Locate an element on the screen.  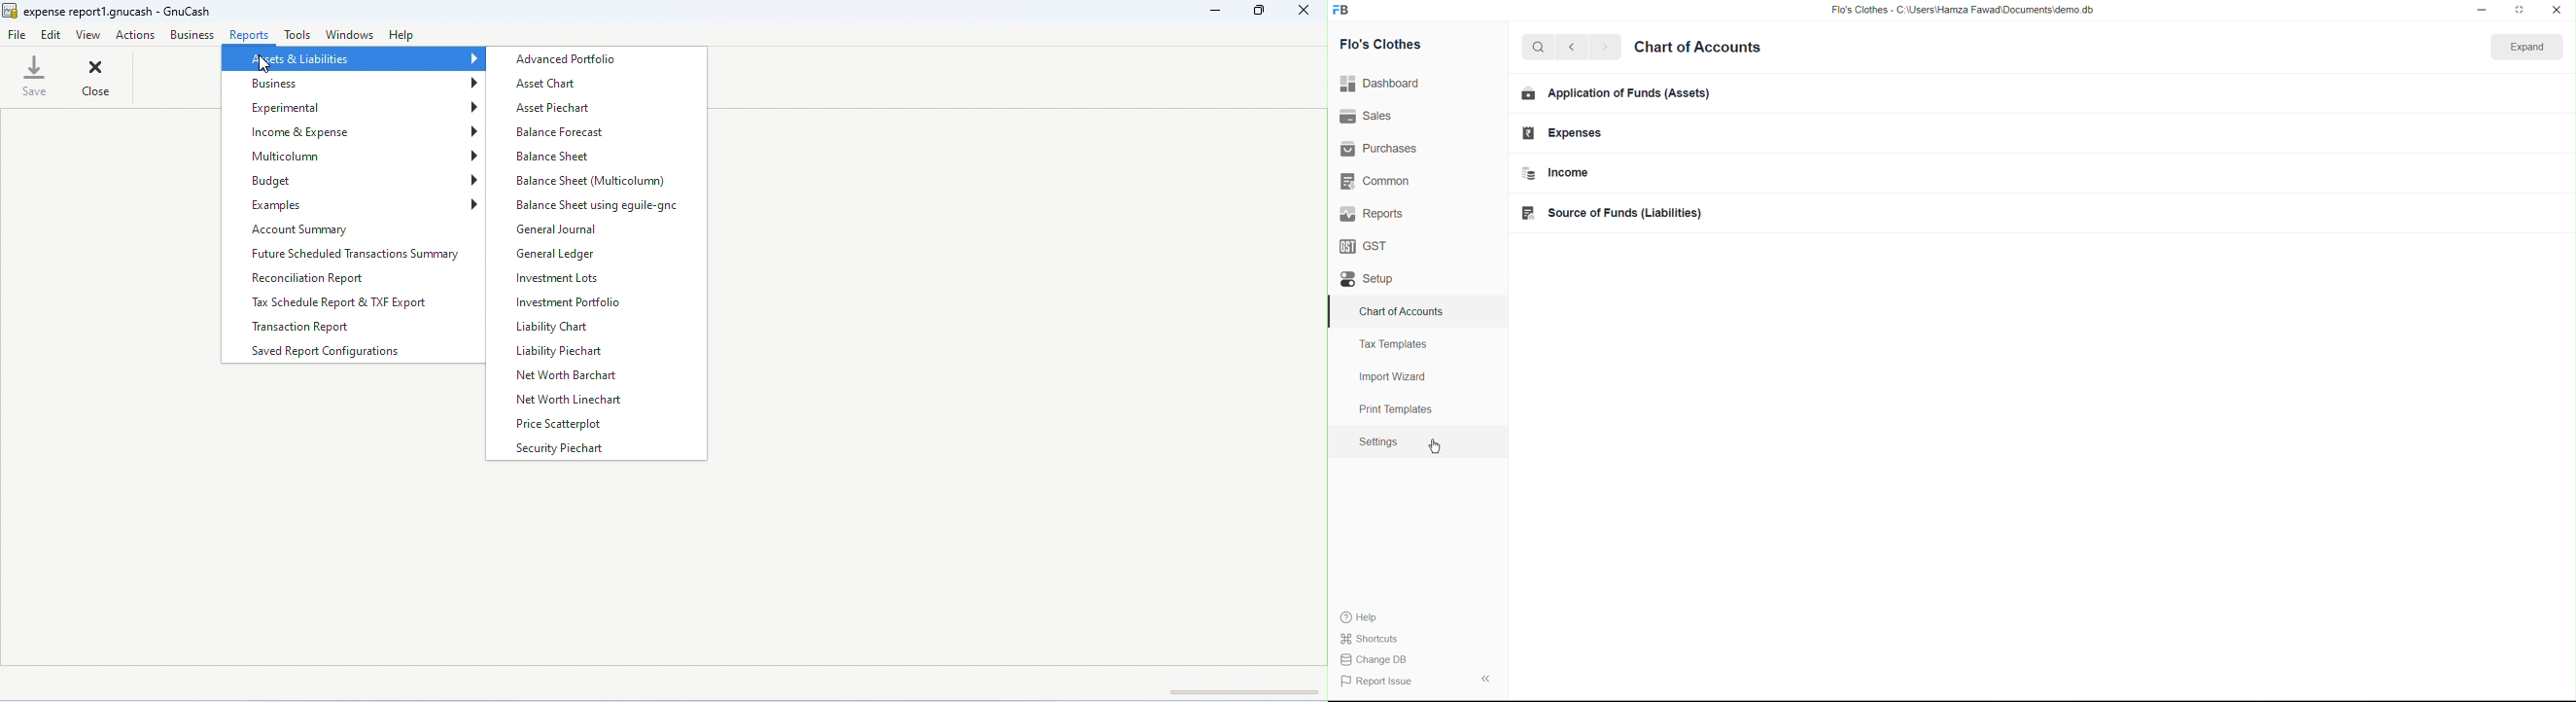
Minimize is located at coordinates (2480, 10).